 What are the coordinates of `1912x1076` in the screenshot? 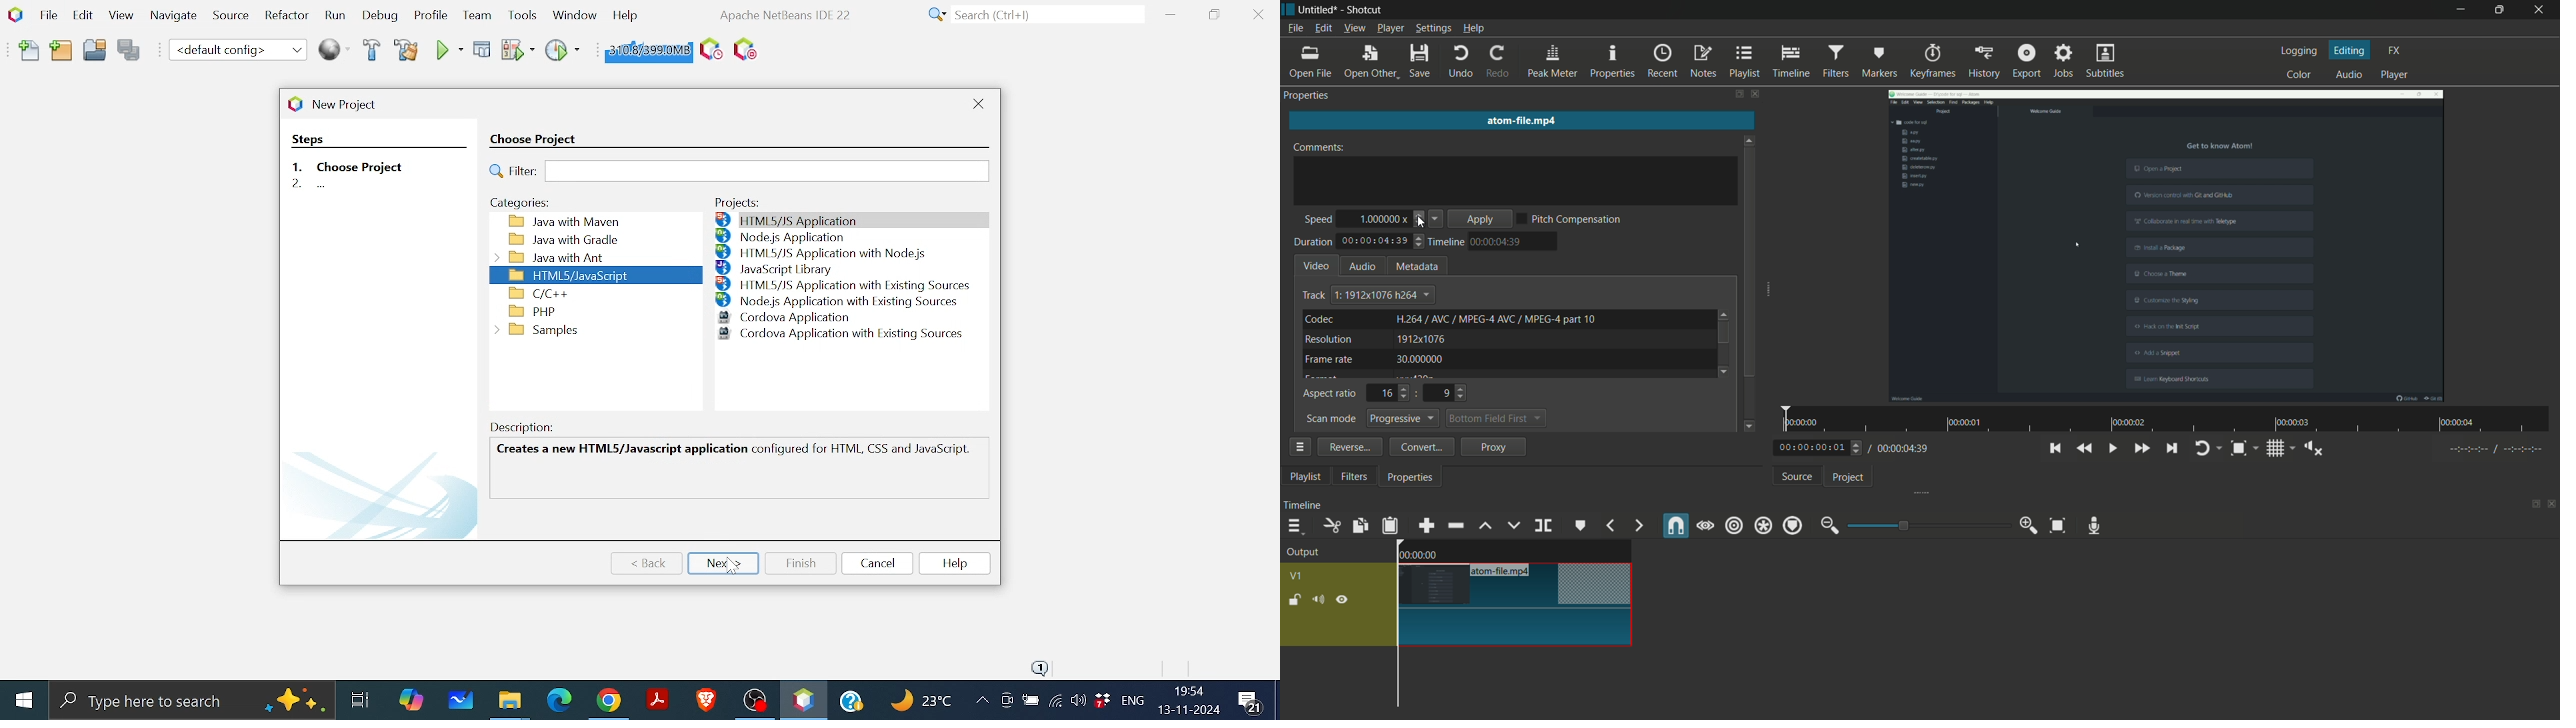 It's located at (1421, 340).